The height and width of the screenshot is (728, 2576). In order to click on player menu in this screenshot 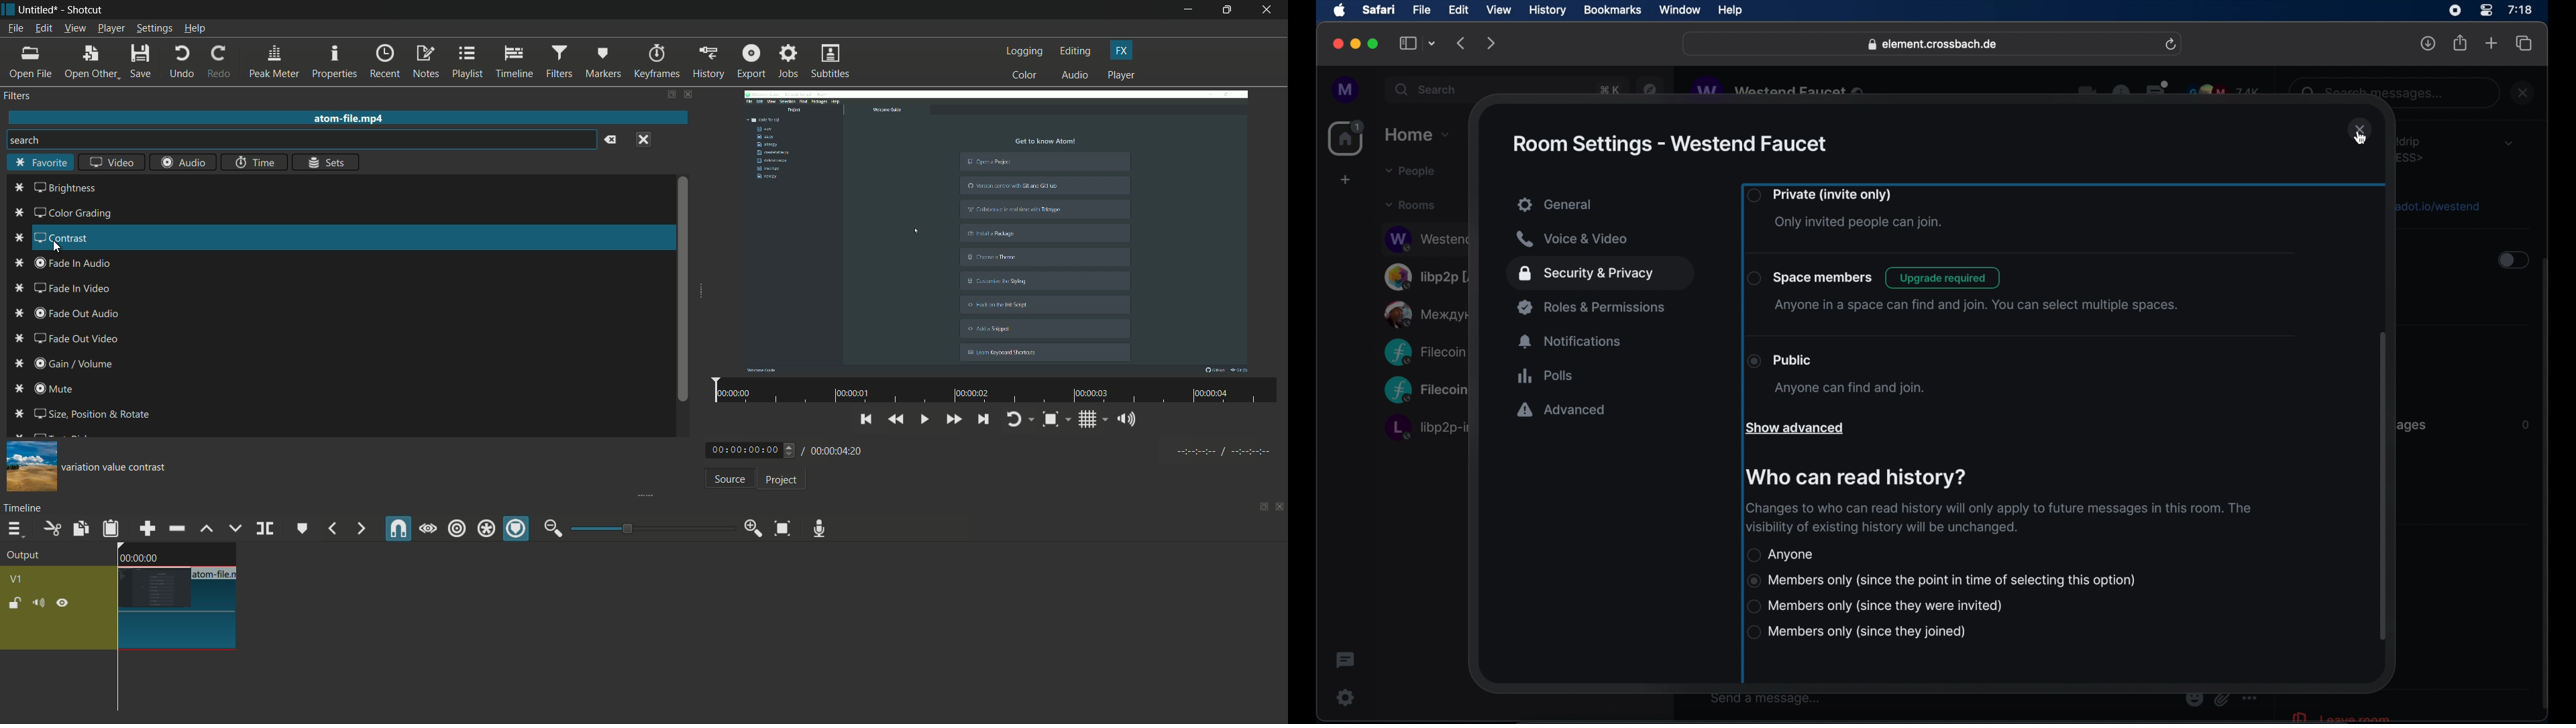, I will do `click(112, 28)`.